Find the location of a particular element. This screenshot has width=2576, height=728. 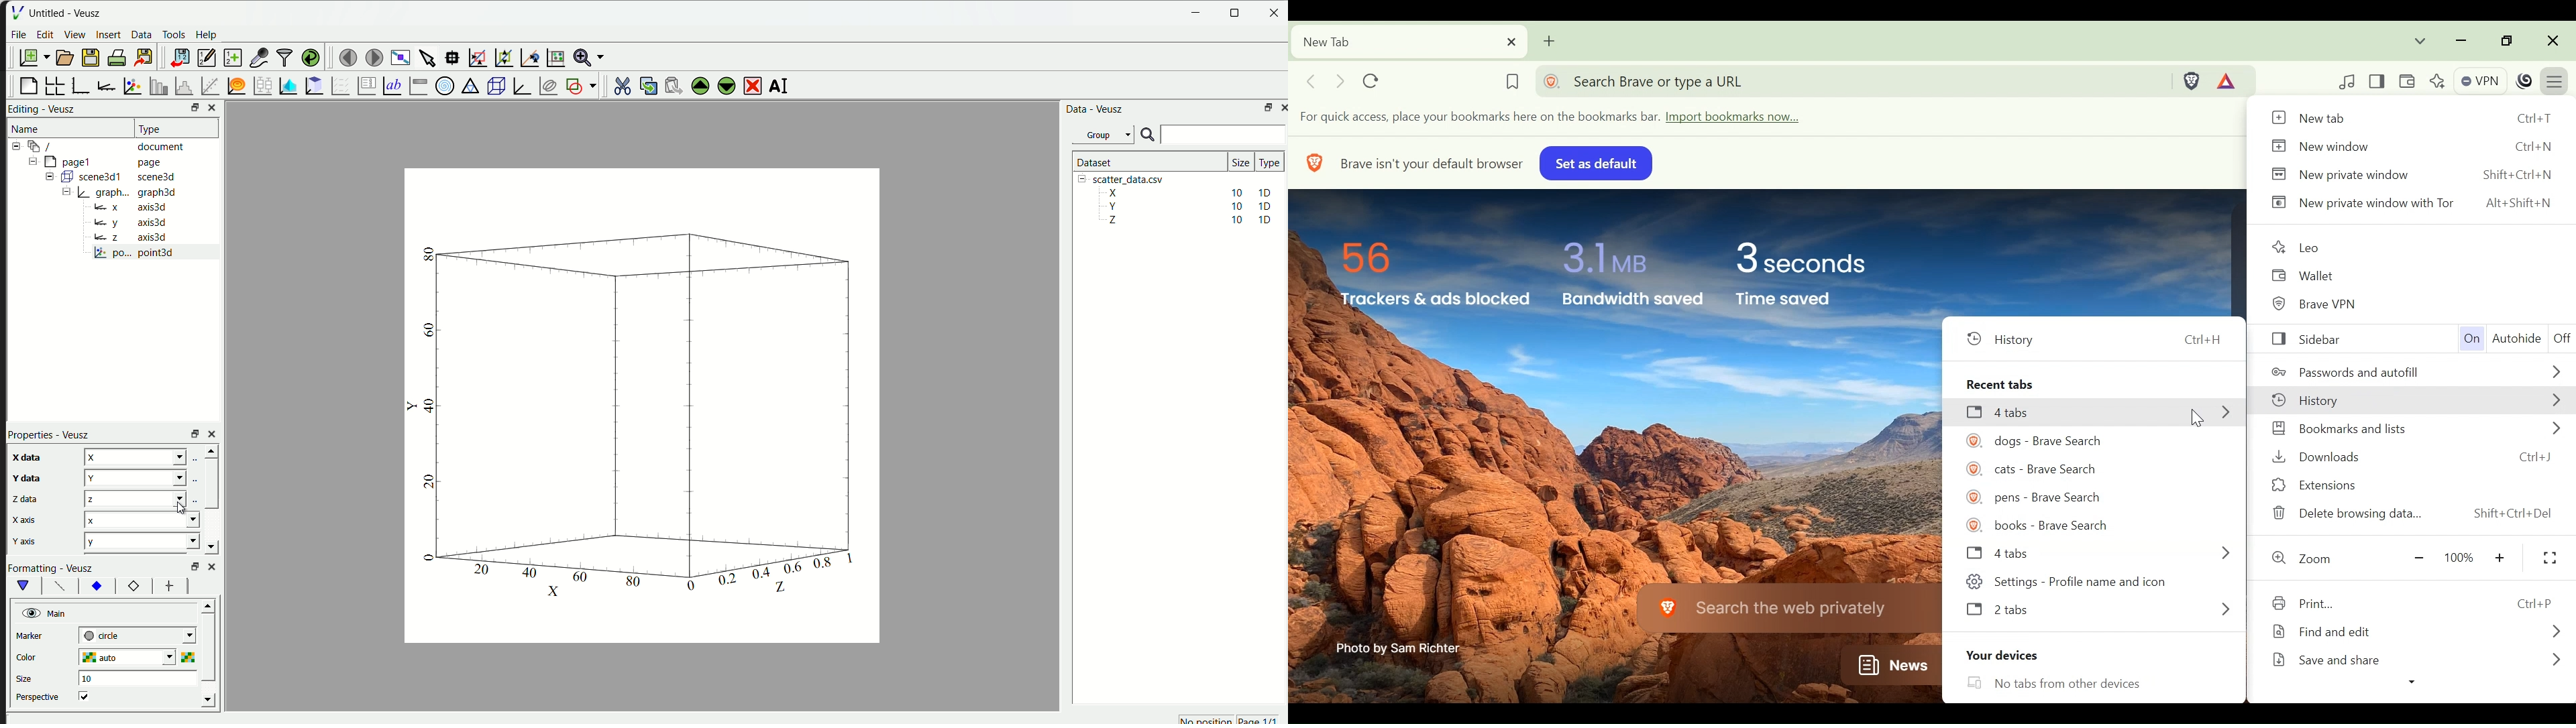

| [= scatter_data.csv is located at coordinates (1126, 179).